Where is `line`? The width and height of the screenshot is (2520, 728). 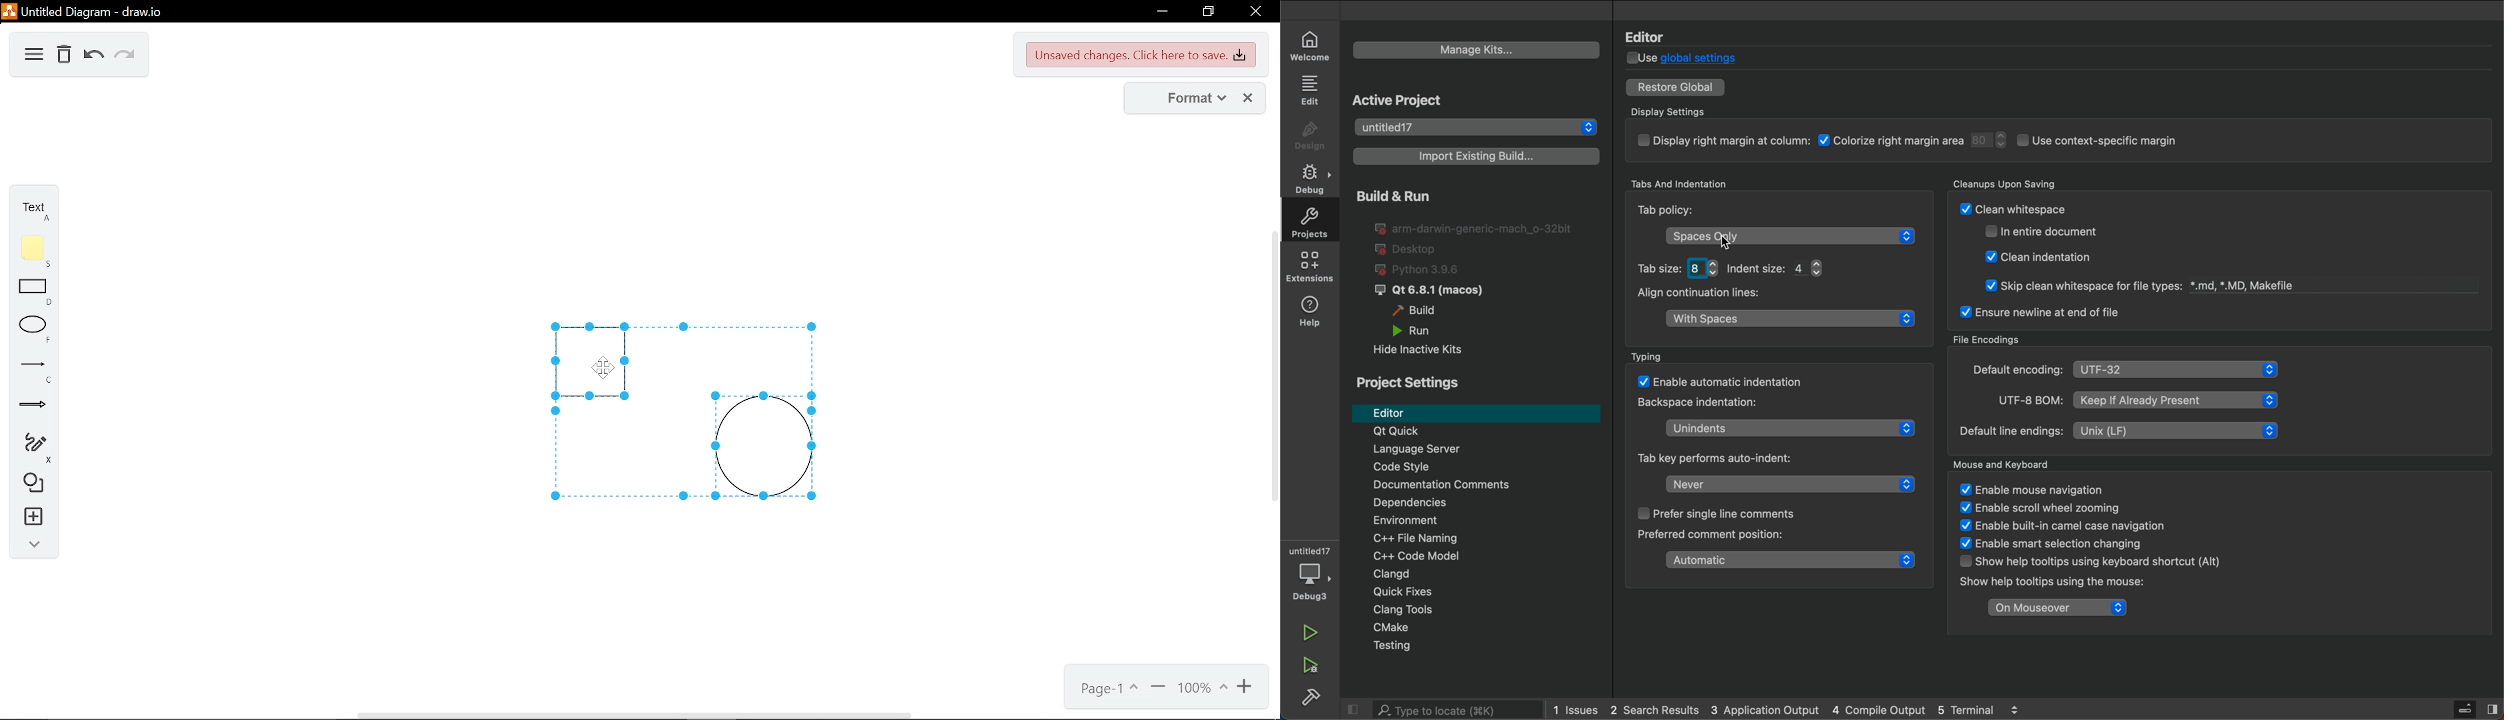
line is located at coordinates (30, 370).